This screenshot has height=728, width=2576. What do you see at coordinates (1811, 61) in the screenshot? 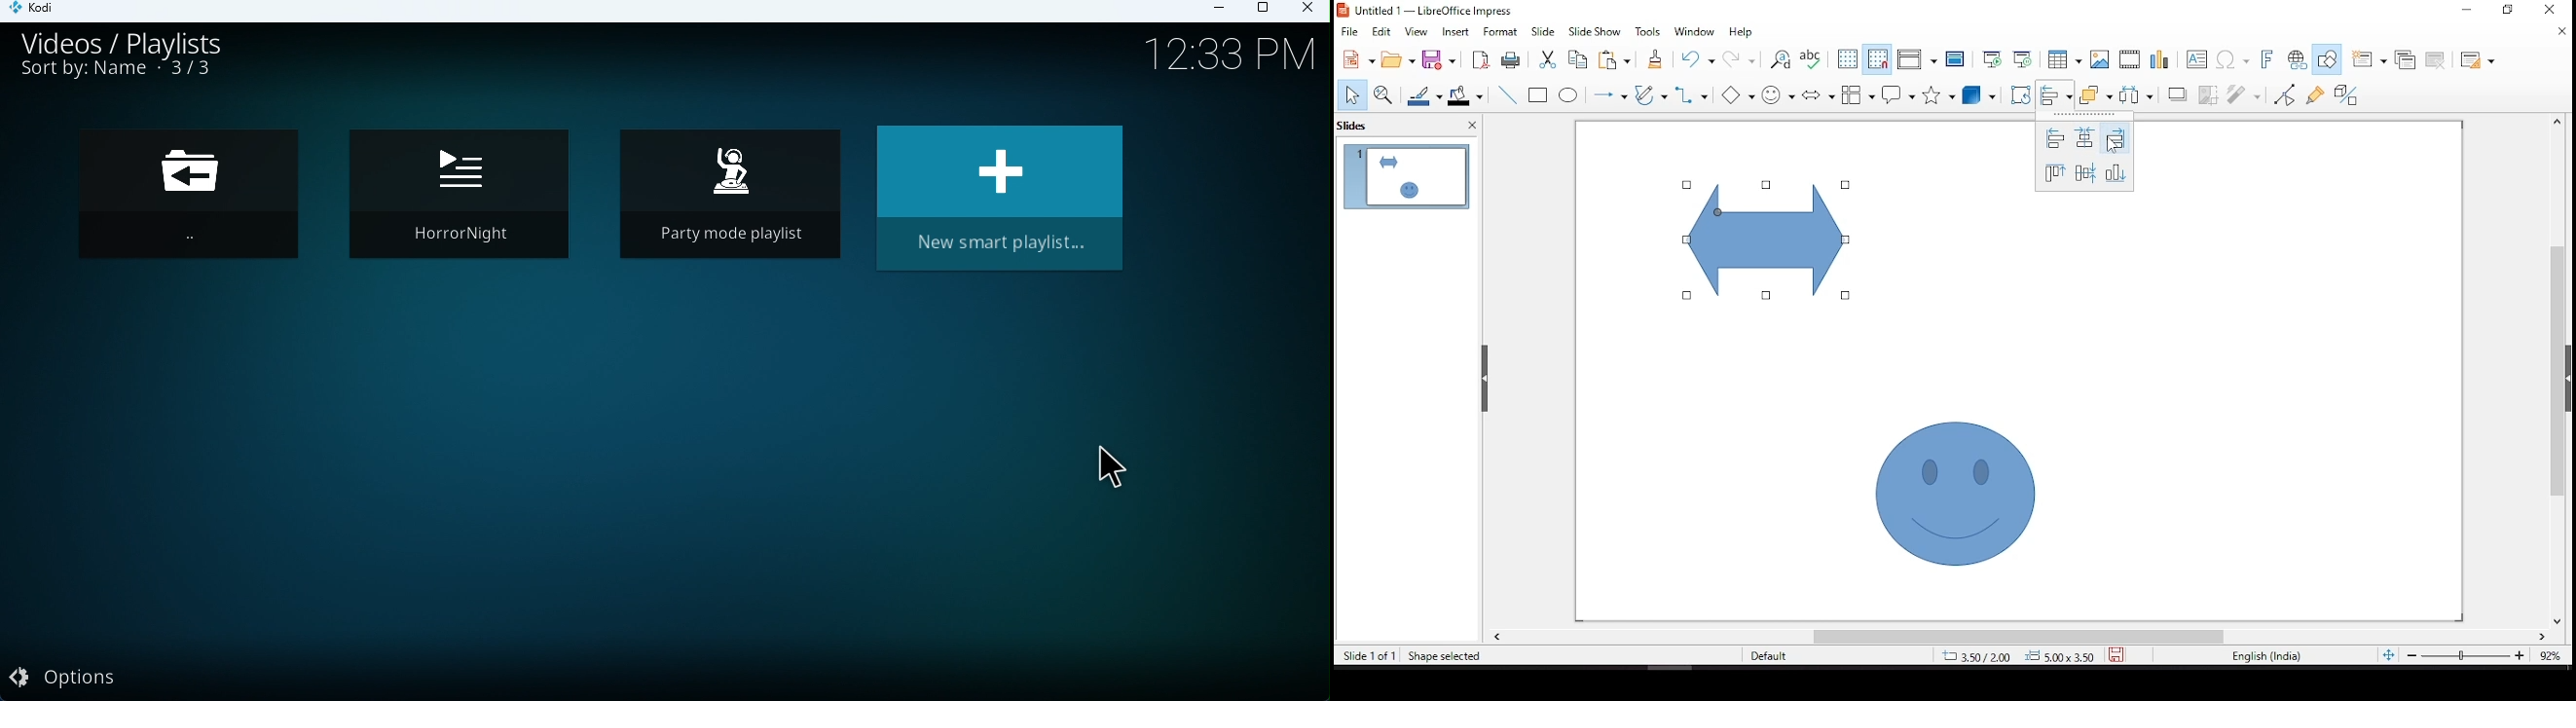
I see `spell check` at bounding box center [1811, 61].